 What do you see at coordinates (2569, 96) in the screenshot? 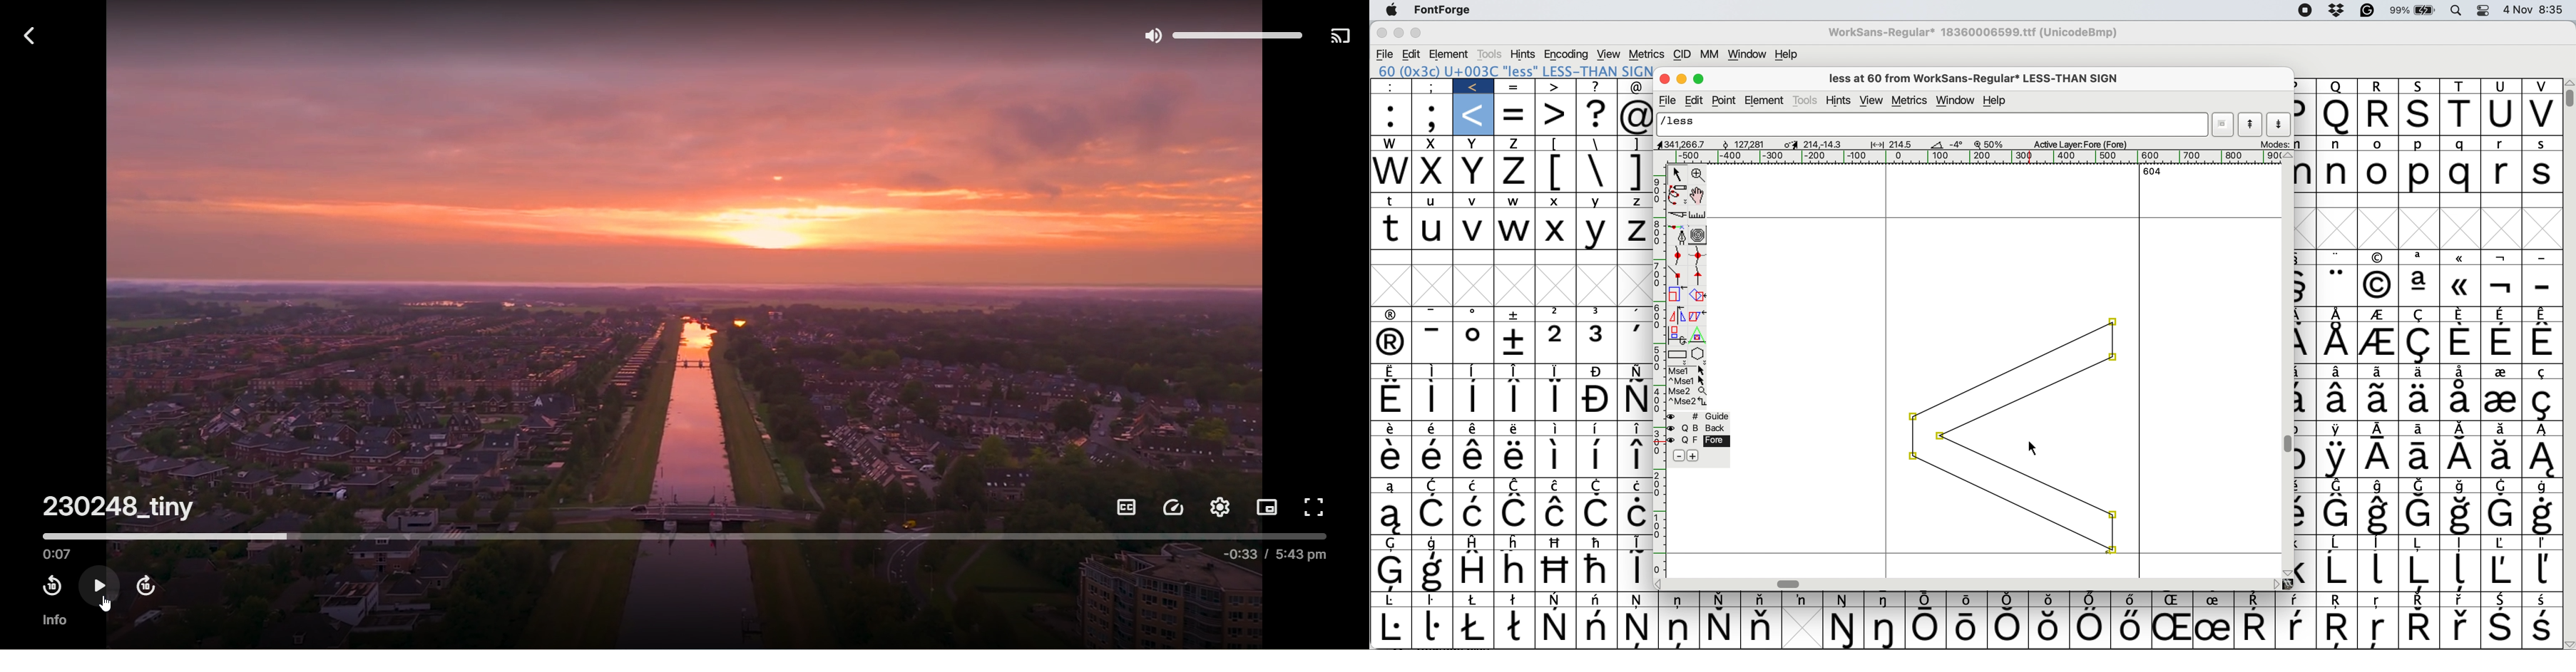
I see `vertical scroll bar` at bounding box center [2569, 96].